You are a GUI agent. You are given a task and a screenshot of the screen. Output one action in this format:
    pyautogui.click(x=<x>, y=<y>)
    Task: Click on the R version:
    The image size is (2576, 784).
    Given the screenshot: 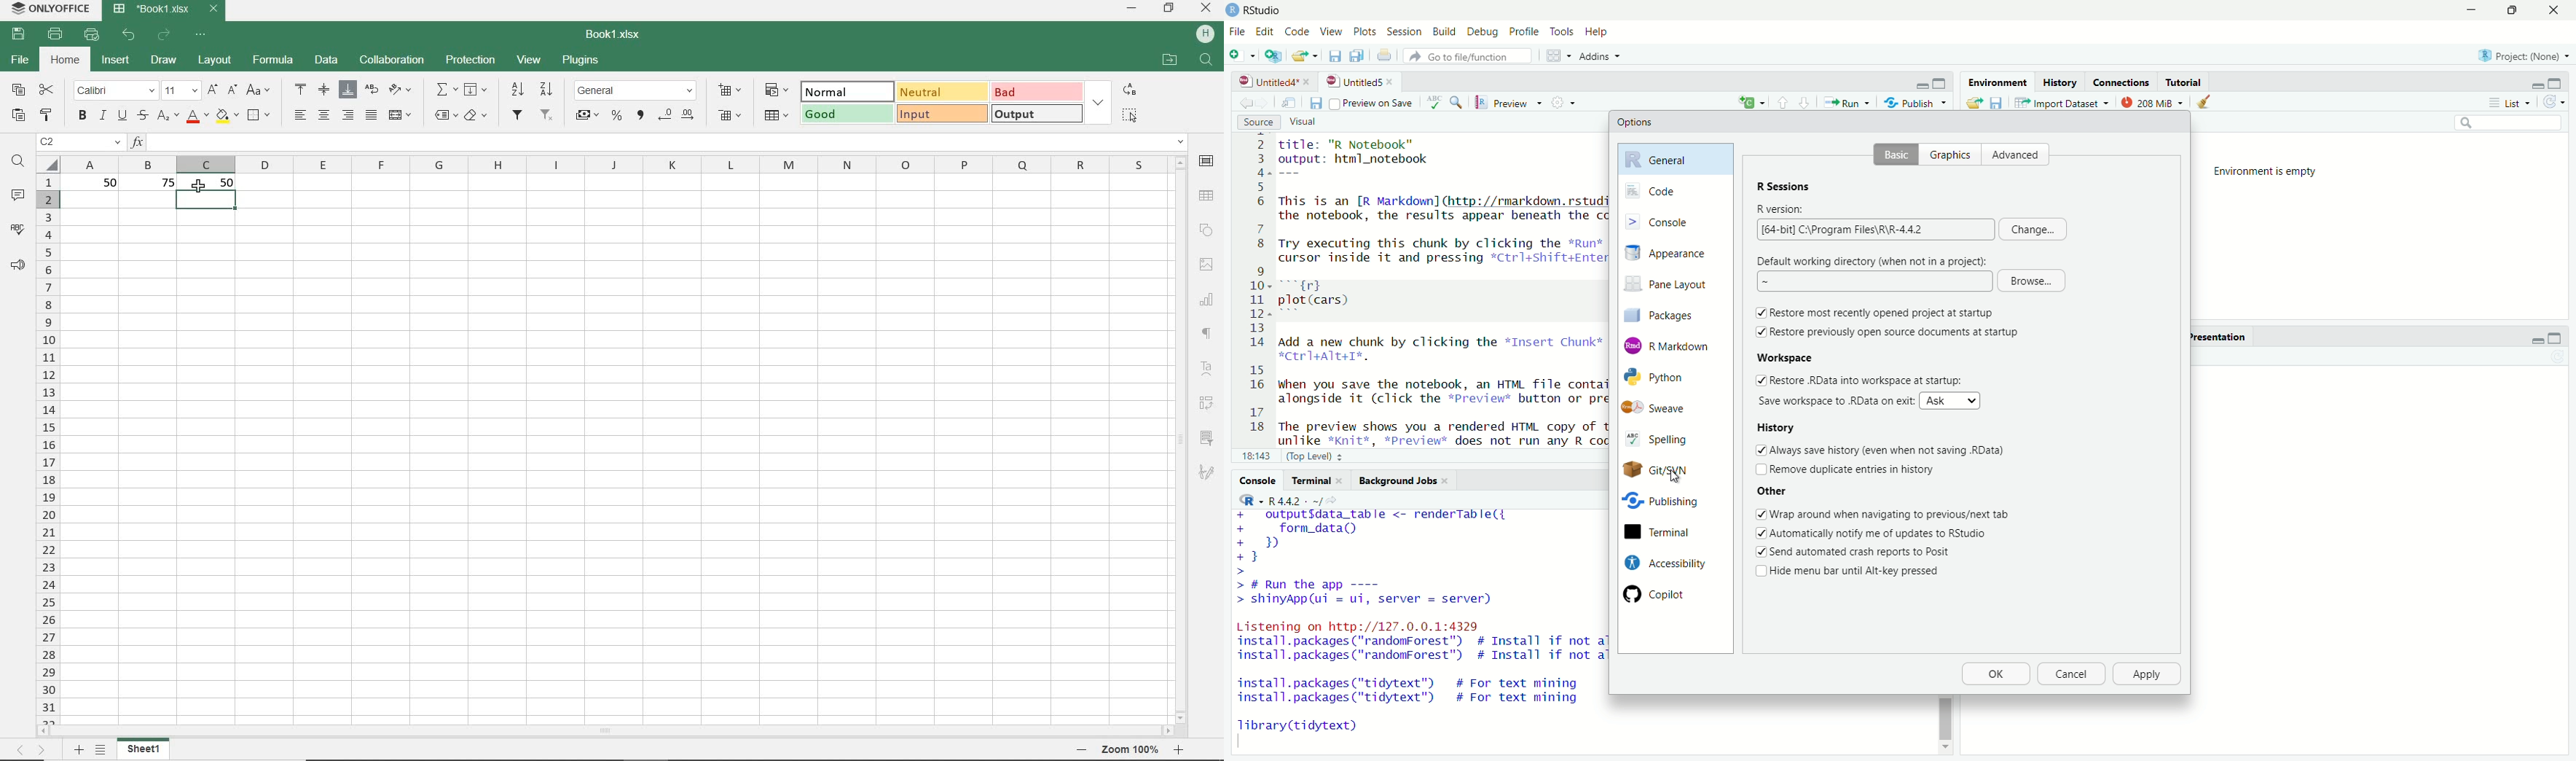 What is the action you would take?
    pyautogui.click(x=1782, y=210)
    